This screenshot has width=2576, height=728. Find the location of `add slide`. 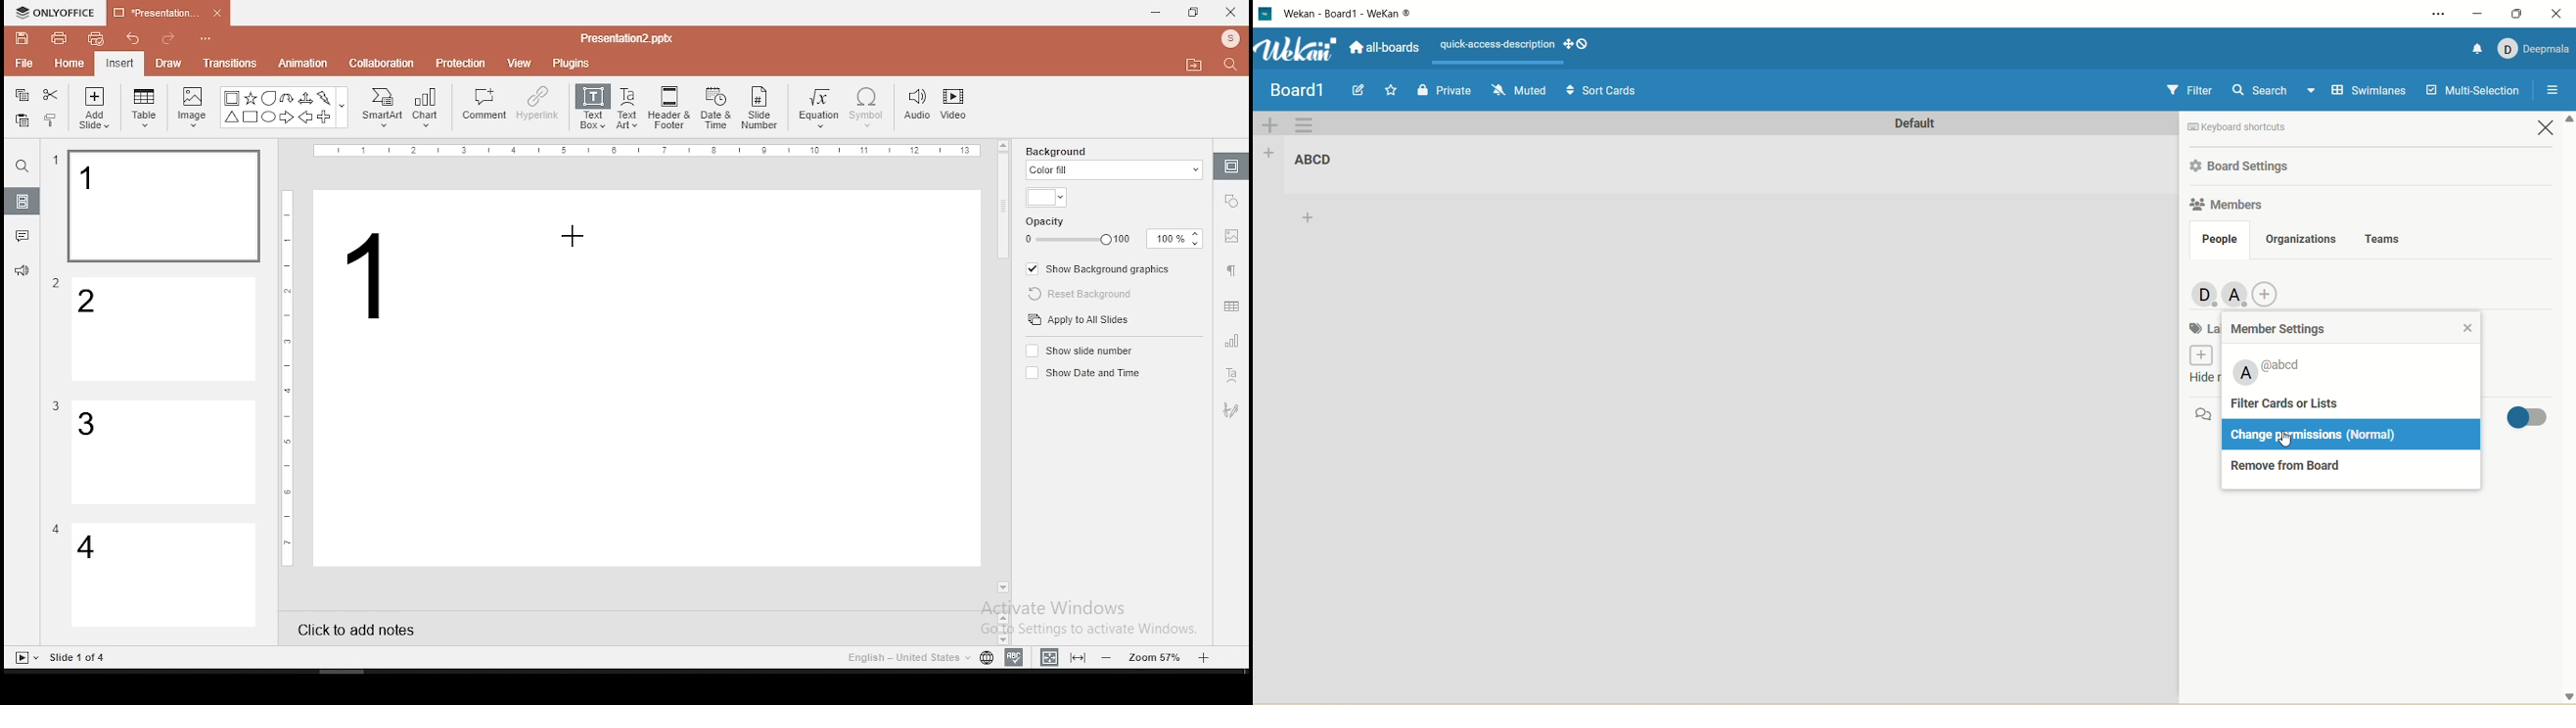

add slide is located at coordinates (94, 108).